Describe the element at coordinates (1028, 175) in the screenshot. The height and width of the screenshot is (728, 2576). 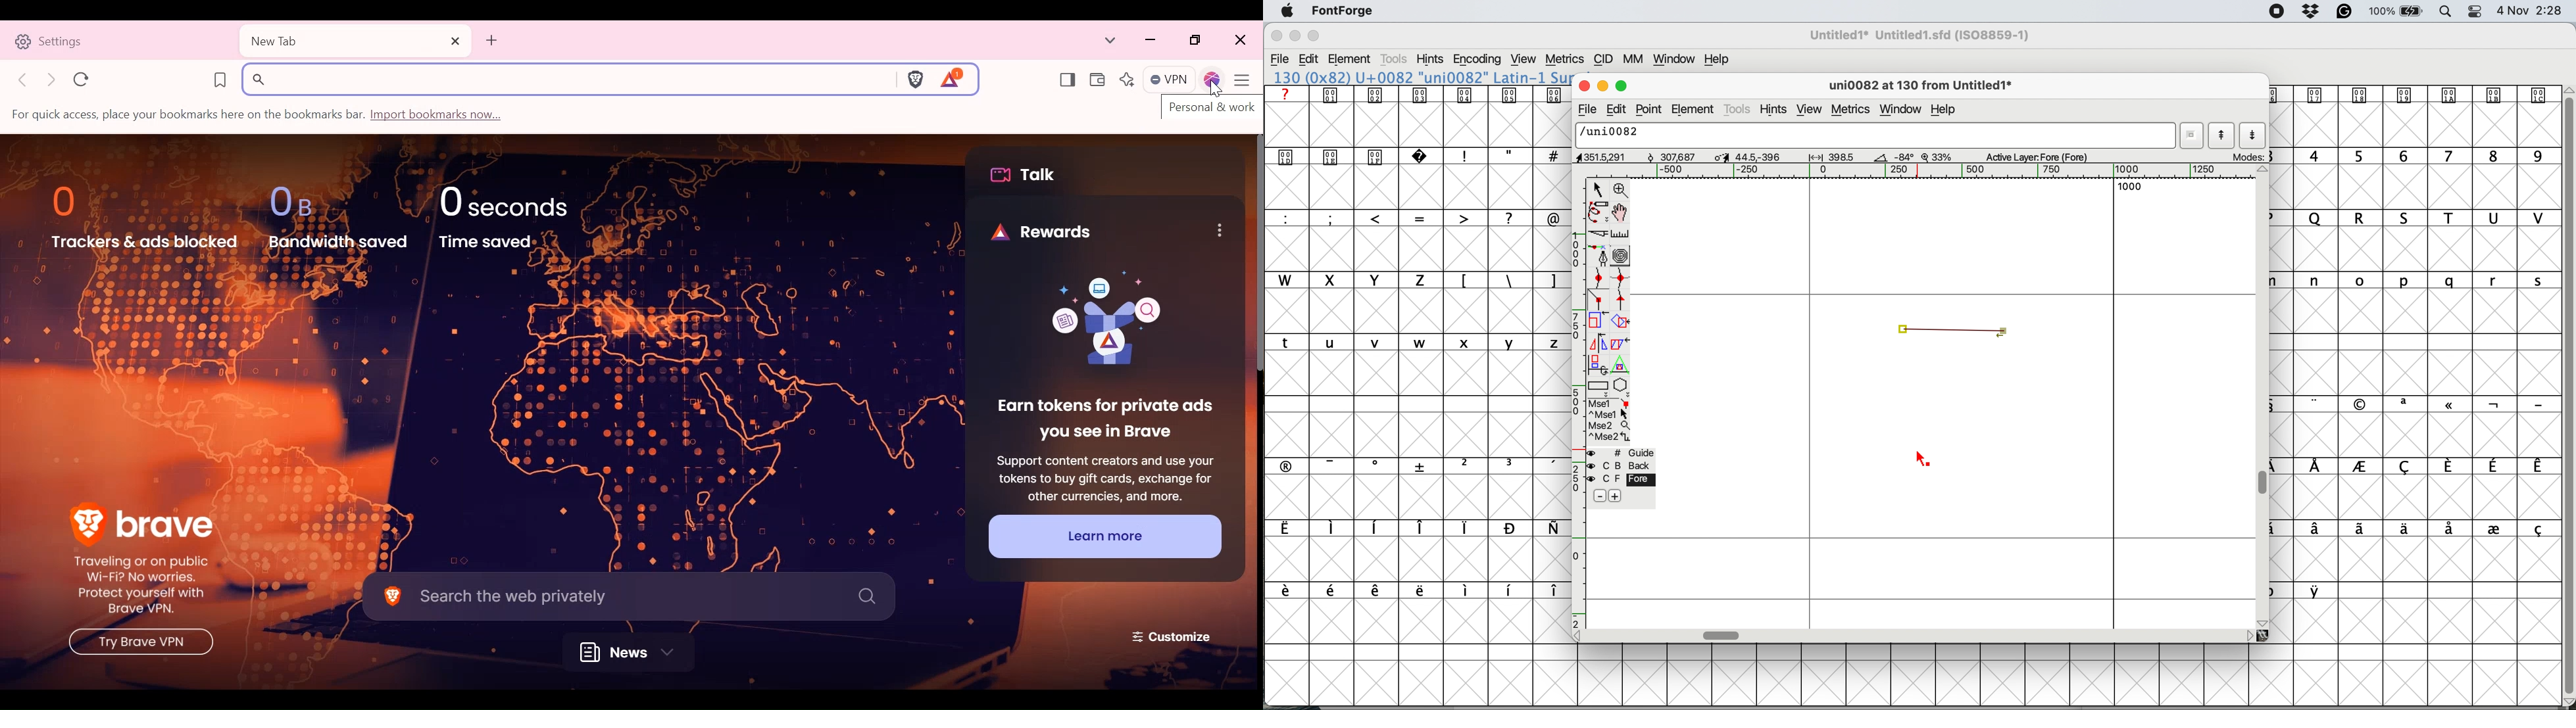
I see `Brave Talk` at that location.